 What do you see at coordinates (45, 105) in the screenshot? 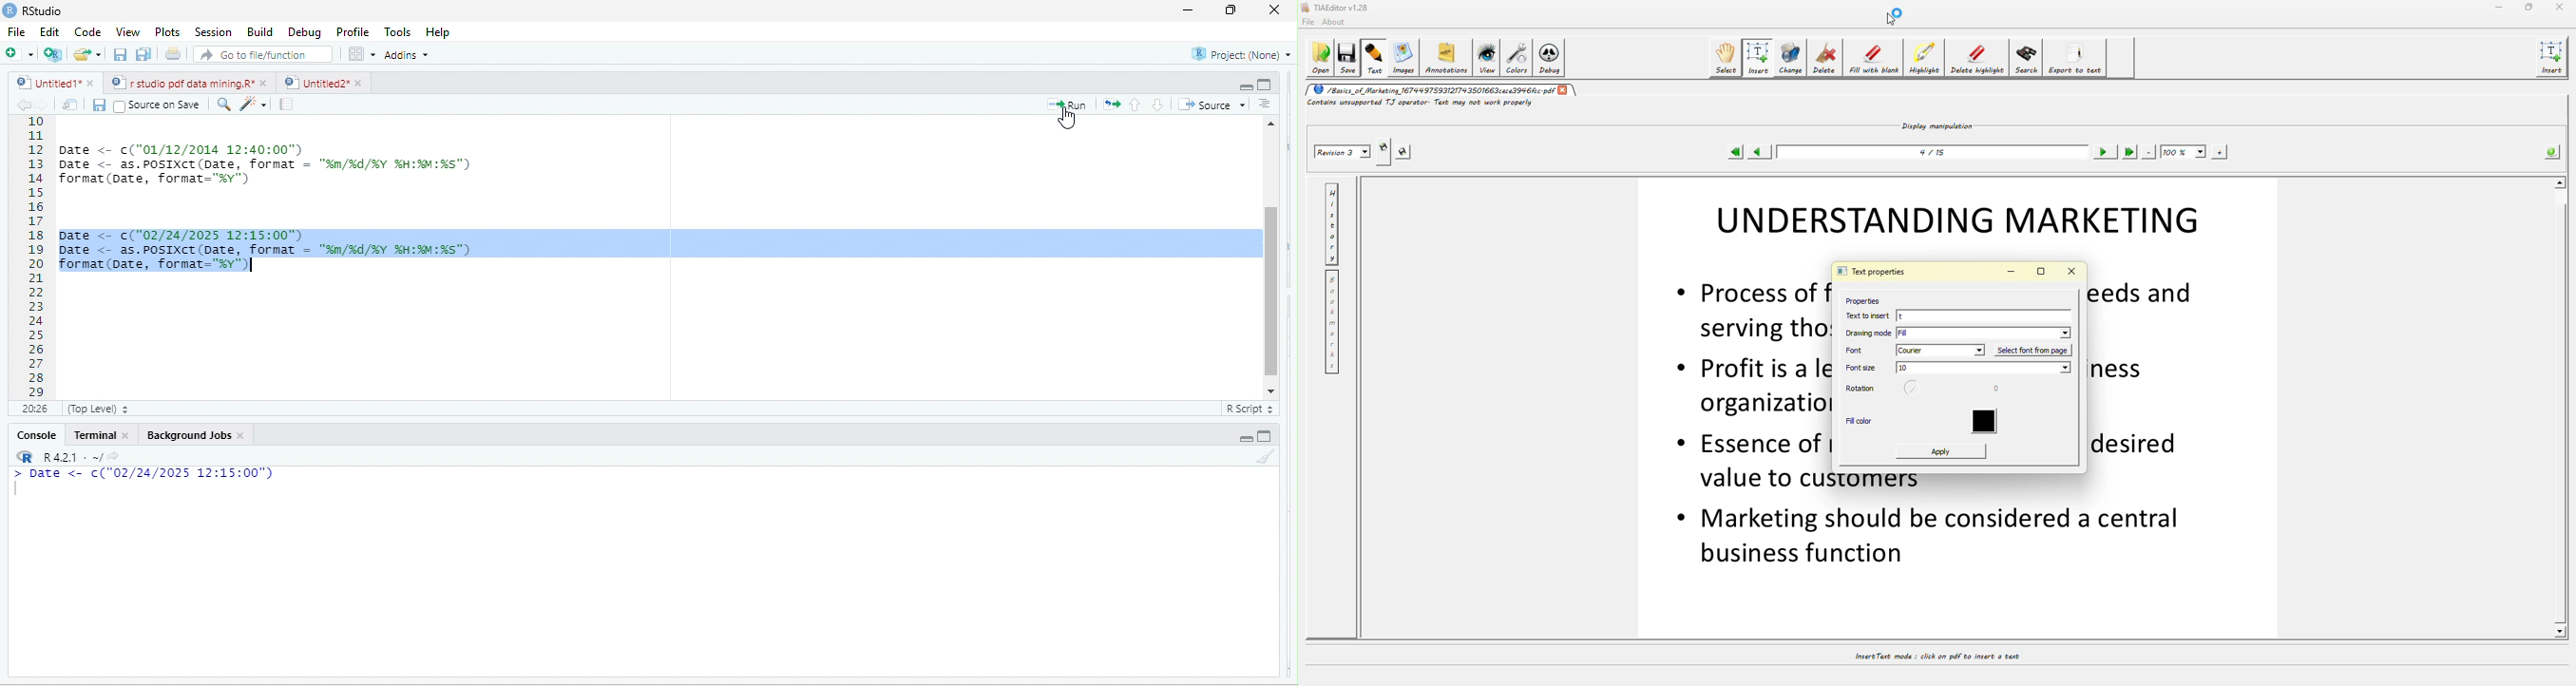
I see `go forward to the next source location` at bounding box center [45, 105].